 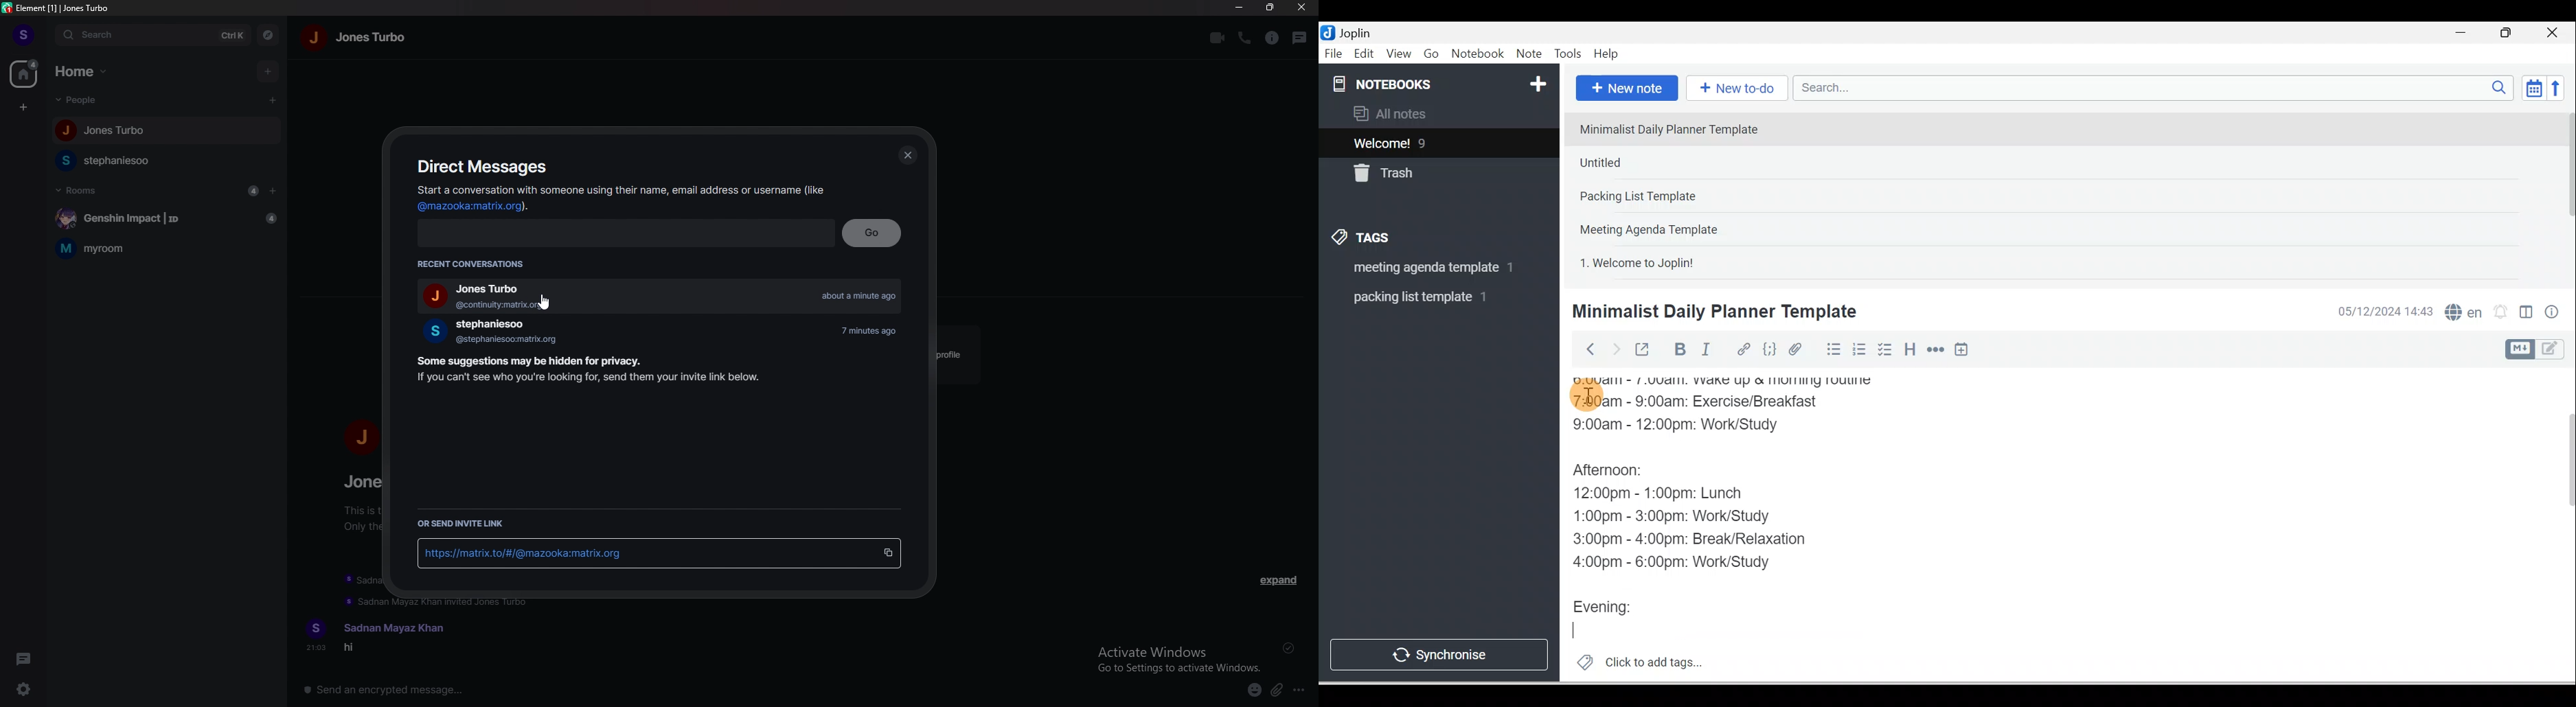 I want to click on Tags, so click(x=1365, y=240).